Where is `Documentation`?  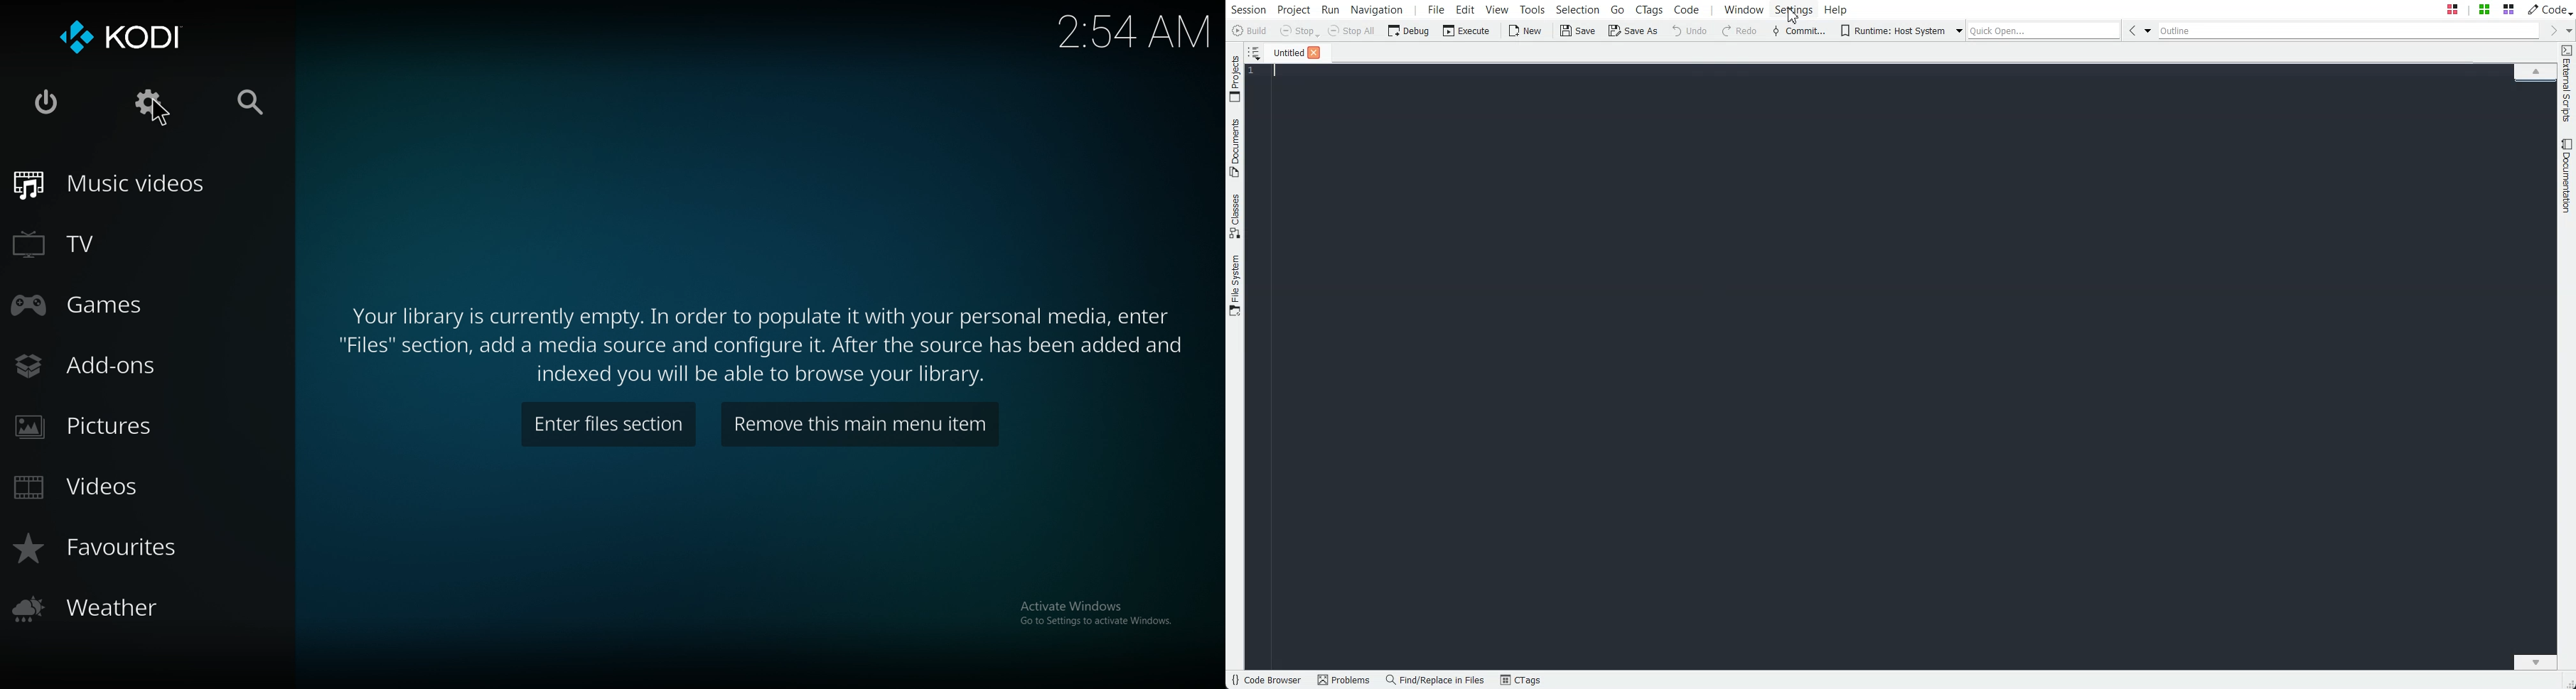
Documentation is located at coordinates (2567, 175).